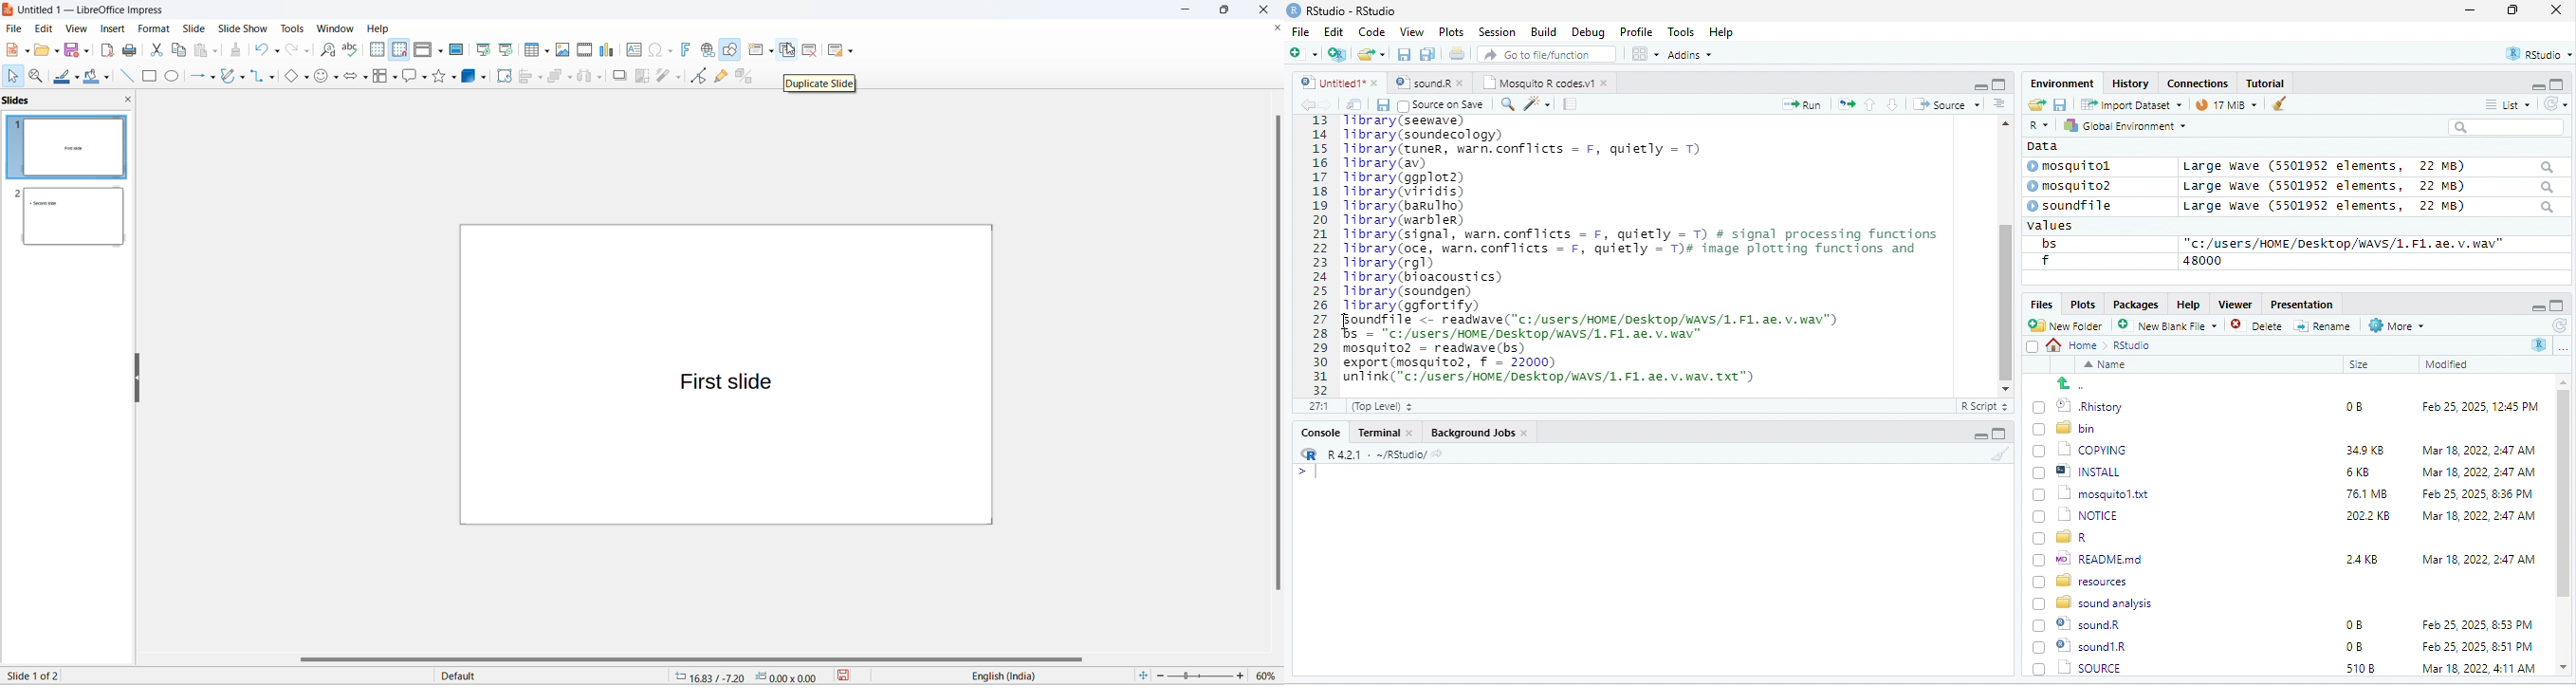 Image resolution: width=2576 pixels, height=700 pixels. Describe the element at coordinates (2530, 85) in the screenshot. I see `minimize` at that location.